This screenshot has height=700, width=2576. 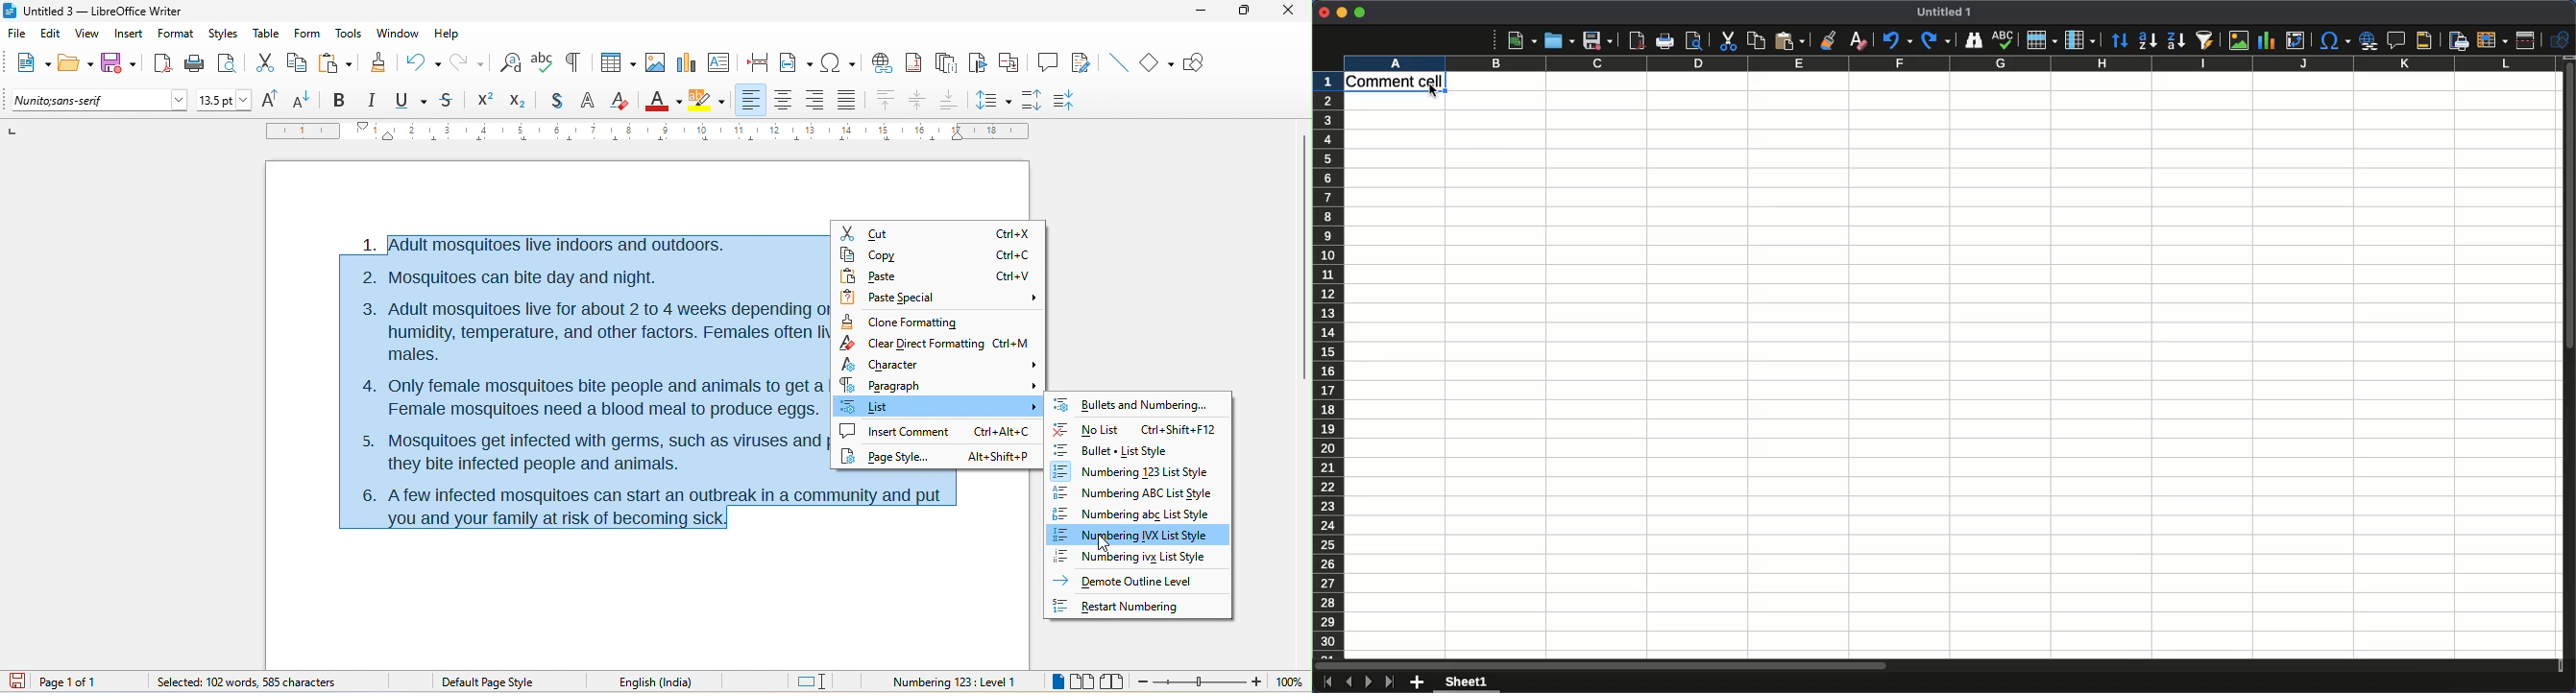 I want to click on Spell check, so click(x=2004, y=40).